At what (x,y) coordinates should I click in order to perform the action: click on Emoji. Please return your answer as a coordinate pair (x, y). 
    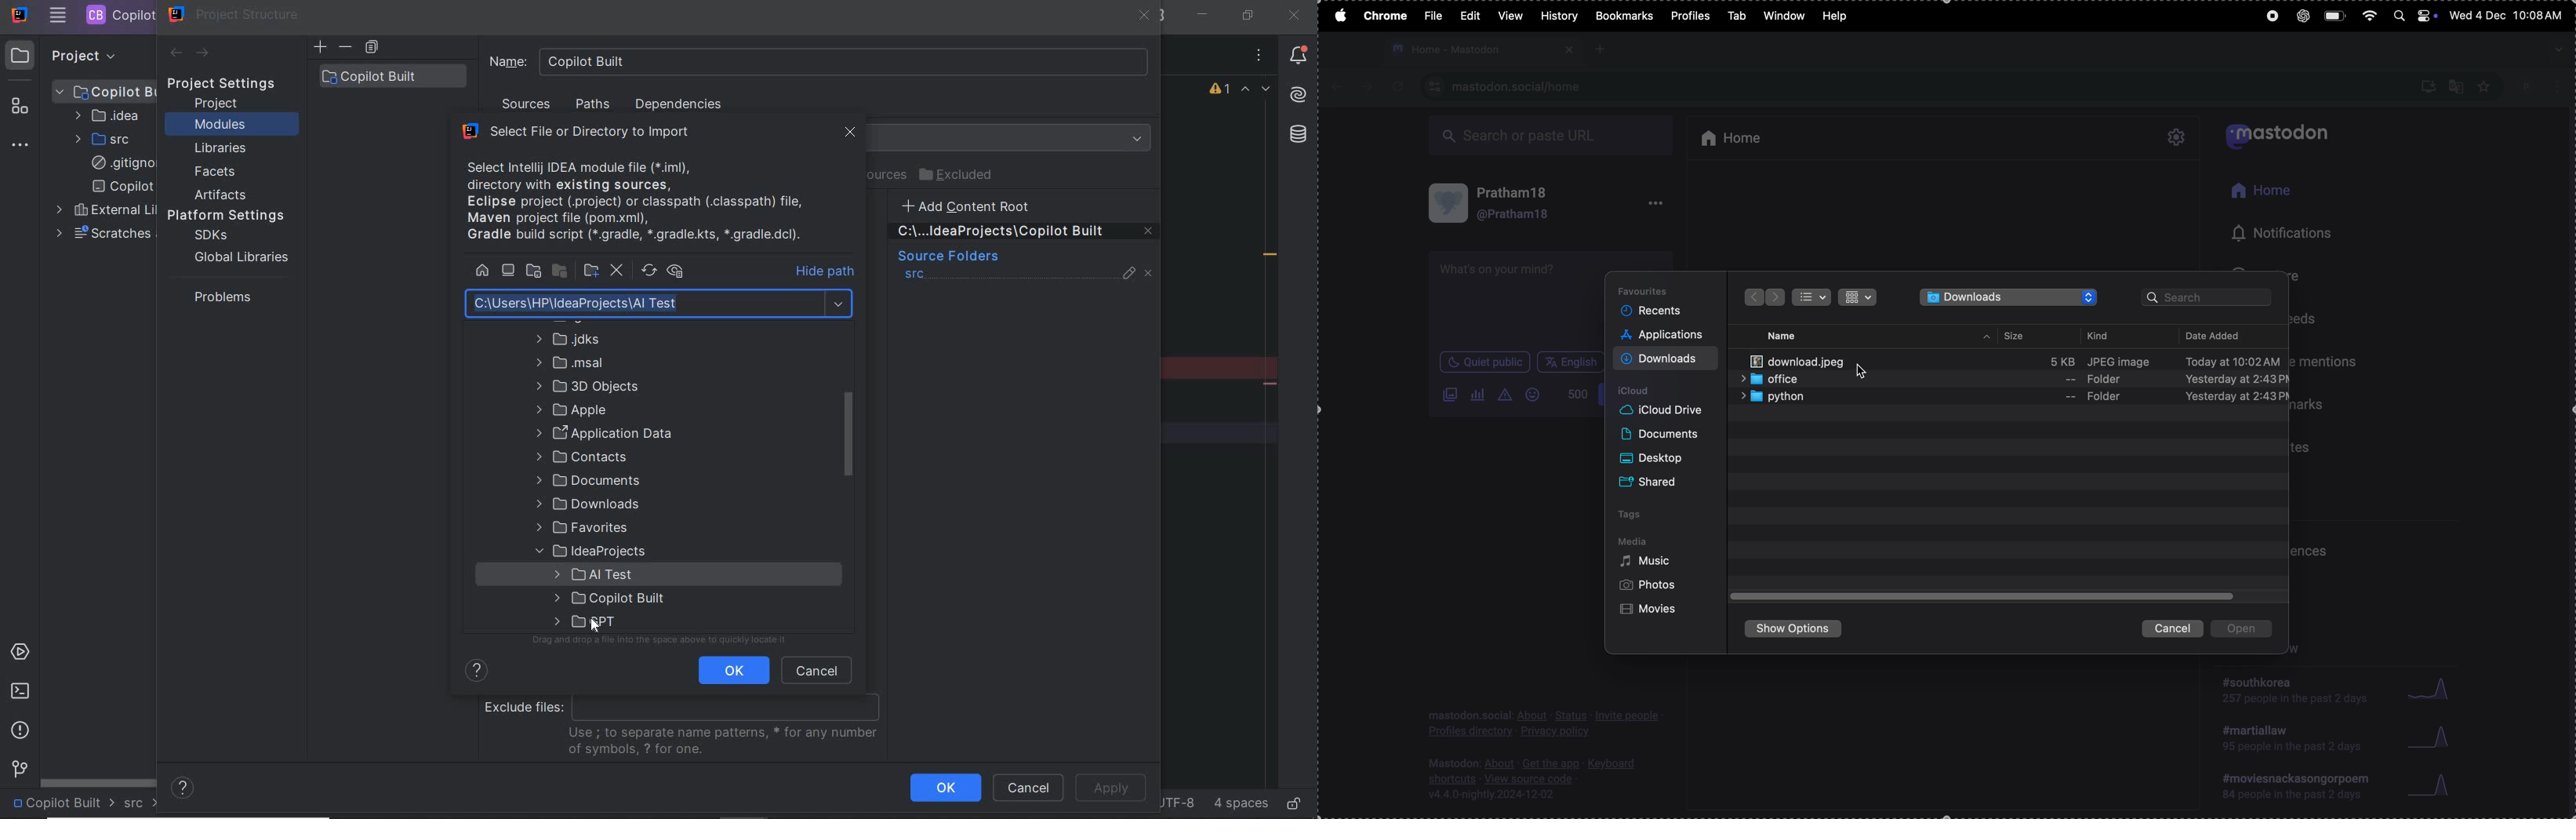
    Looking at the image, I should click on (1536, 394).